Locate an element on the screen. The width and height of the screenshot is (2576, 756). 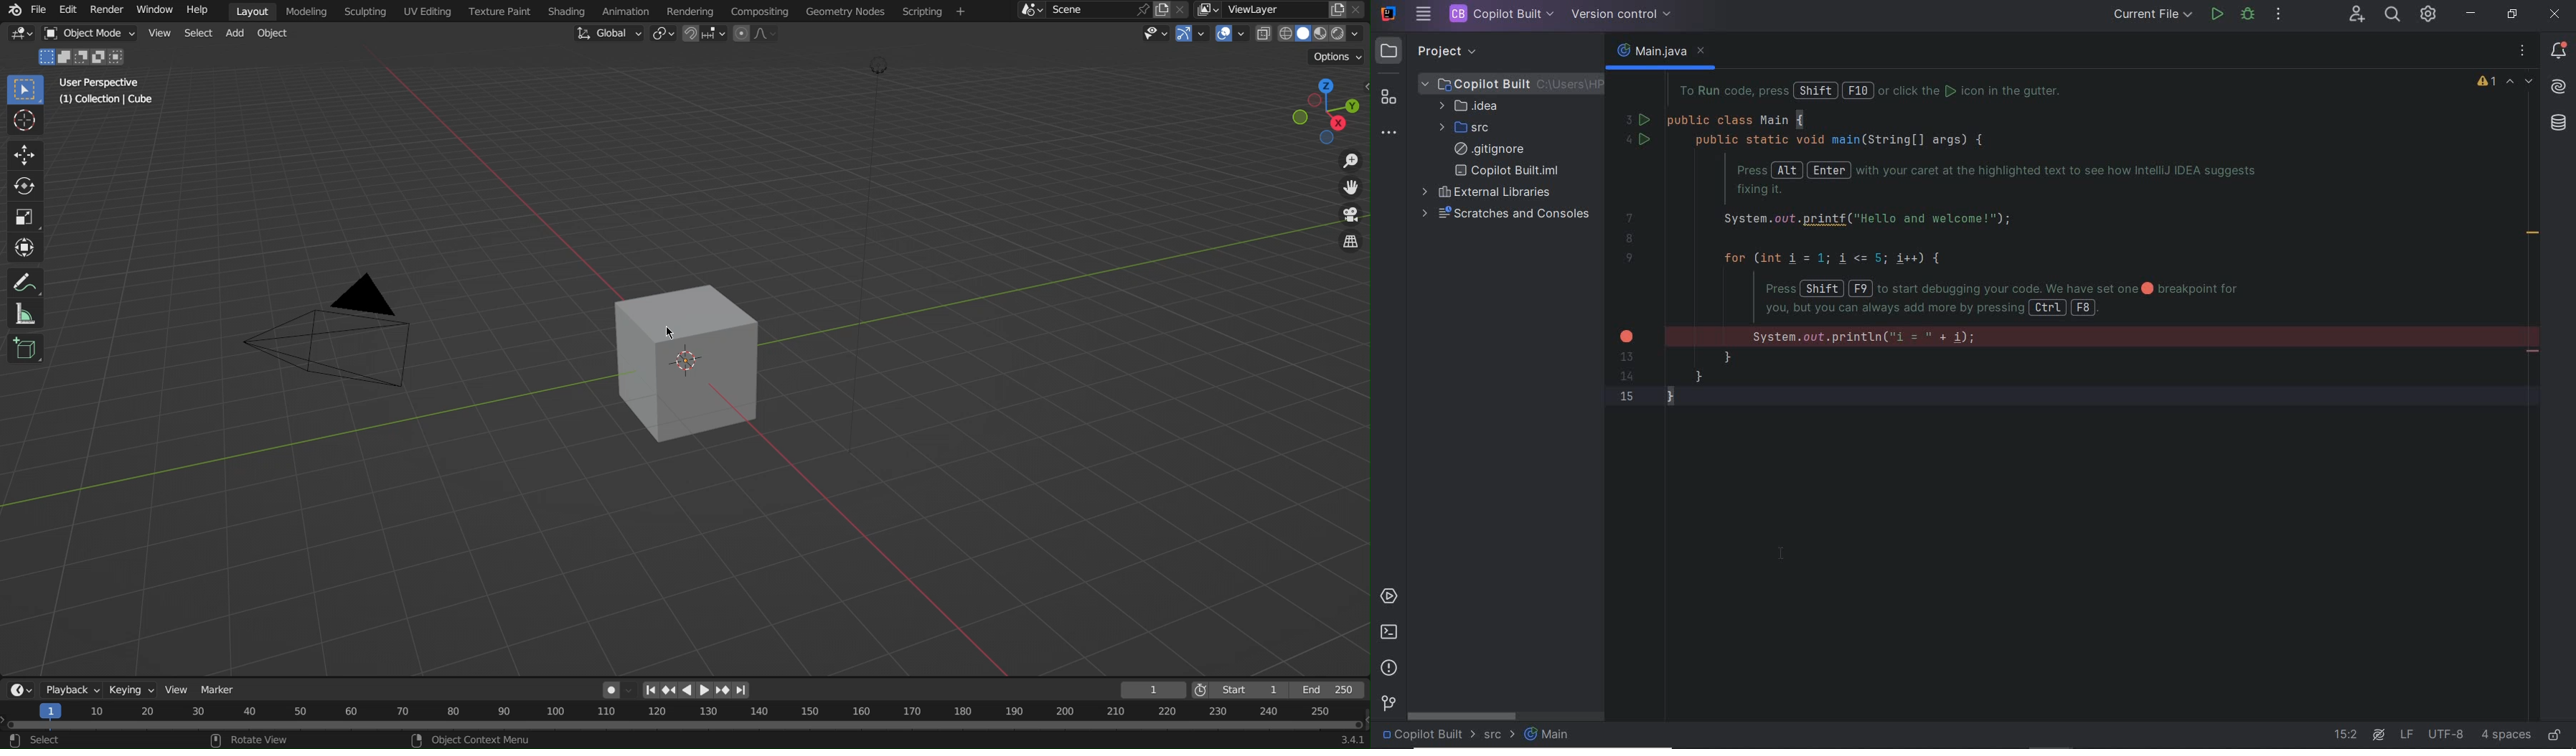
structure is located at coordinates (1391, 100).